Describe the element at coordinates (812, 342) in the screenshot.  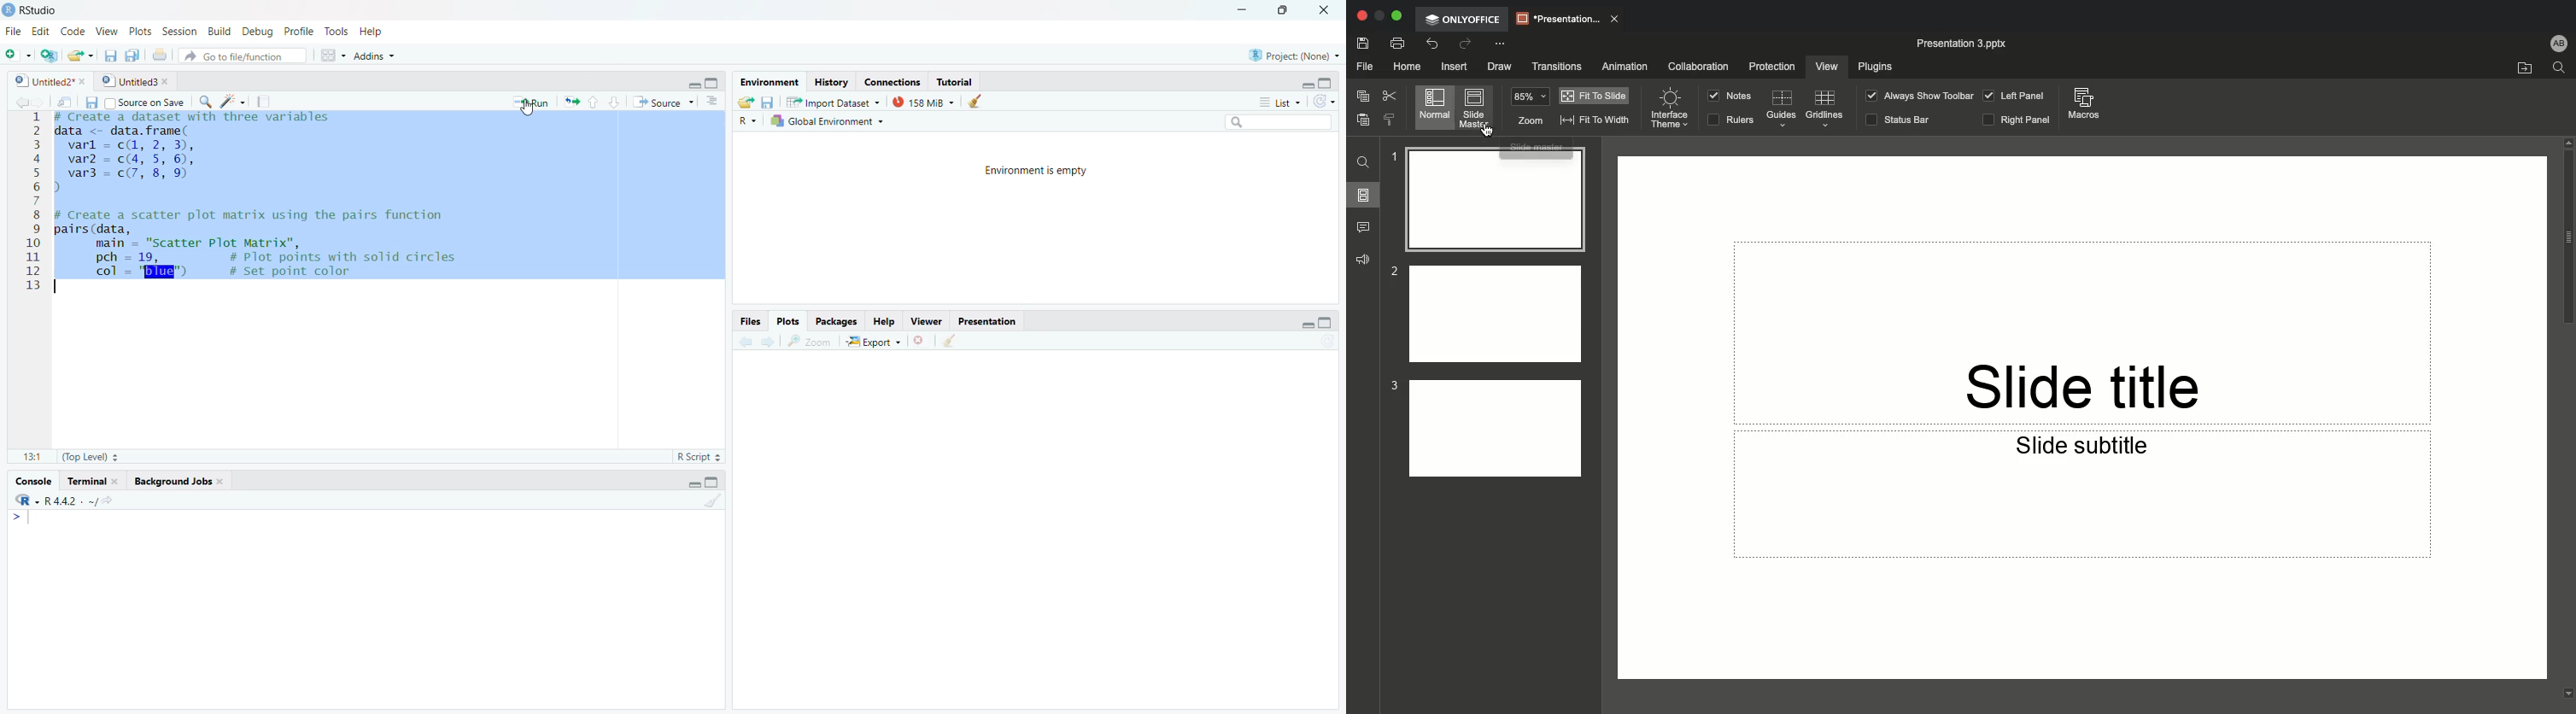
I see `Zoom` at that location.